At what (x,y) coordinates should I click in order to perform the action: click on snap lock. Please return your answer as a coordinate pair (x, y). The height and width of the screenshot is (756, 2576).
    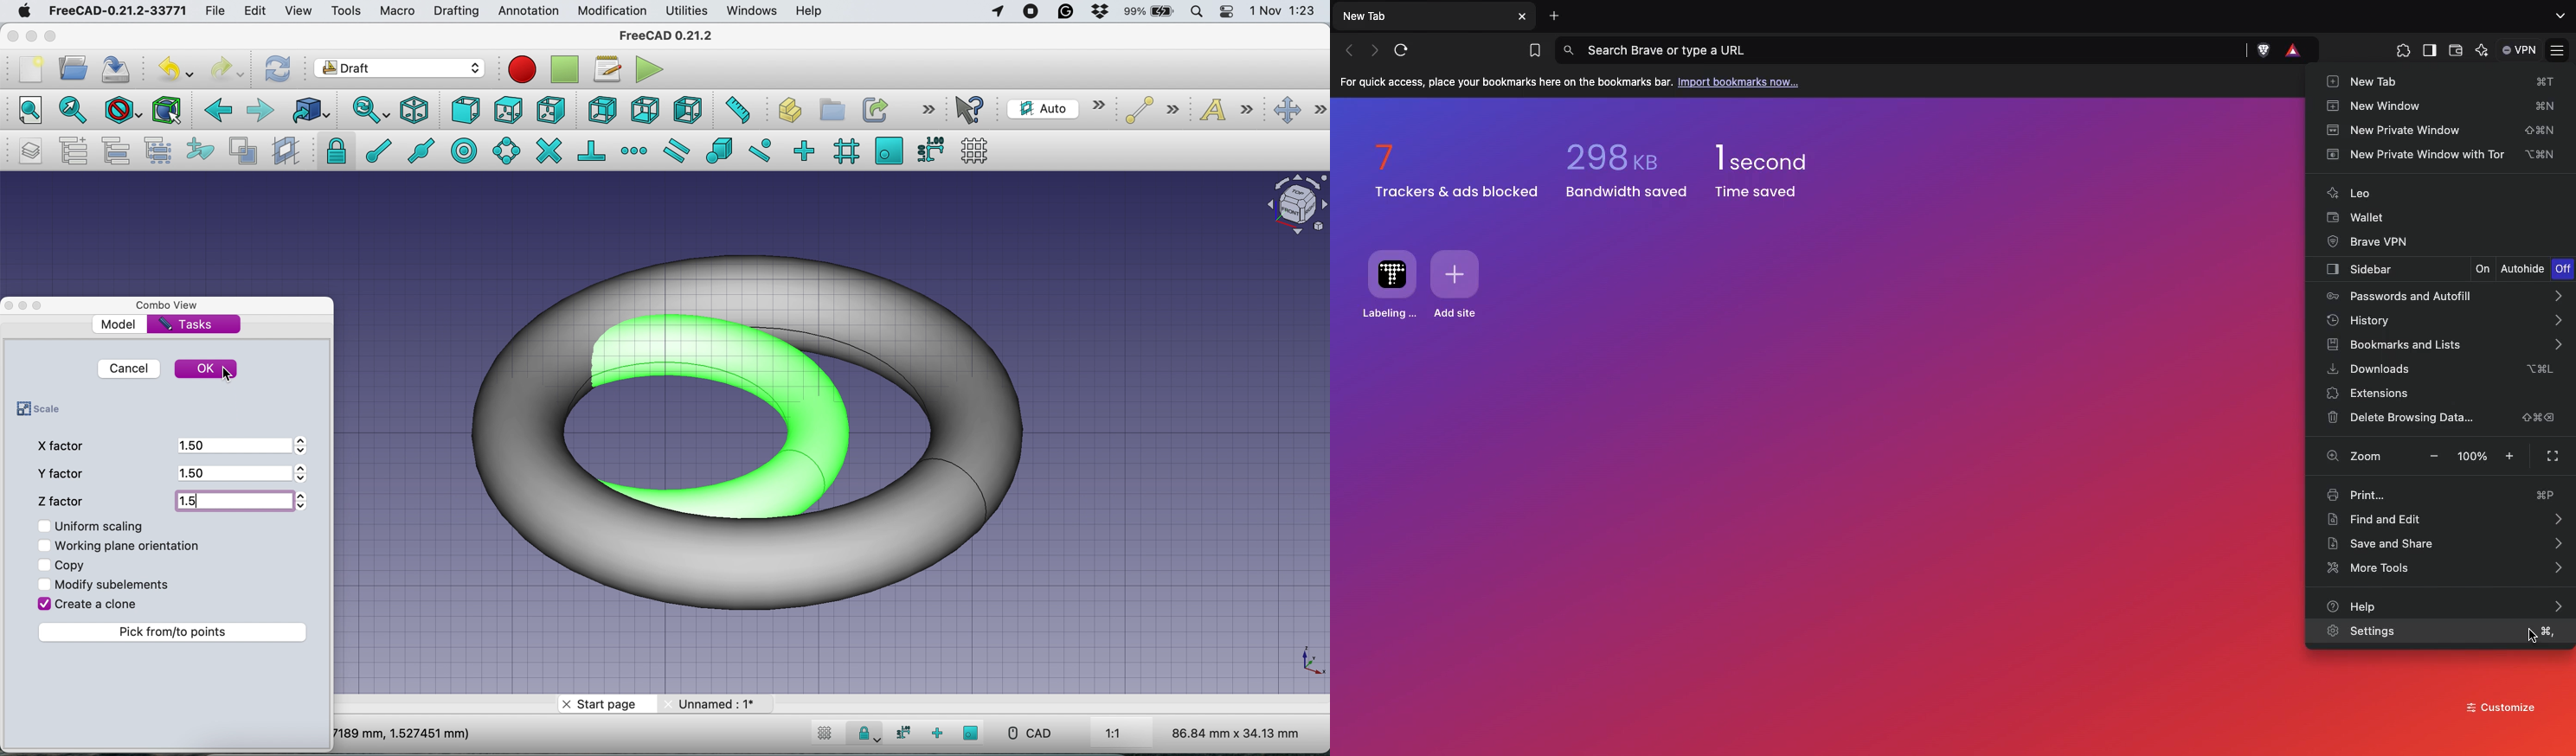
    Looking at the image, I should click on (331, 151).